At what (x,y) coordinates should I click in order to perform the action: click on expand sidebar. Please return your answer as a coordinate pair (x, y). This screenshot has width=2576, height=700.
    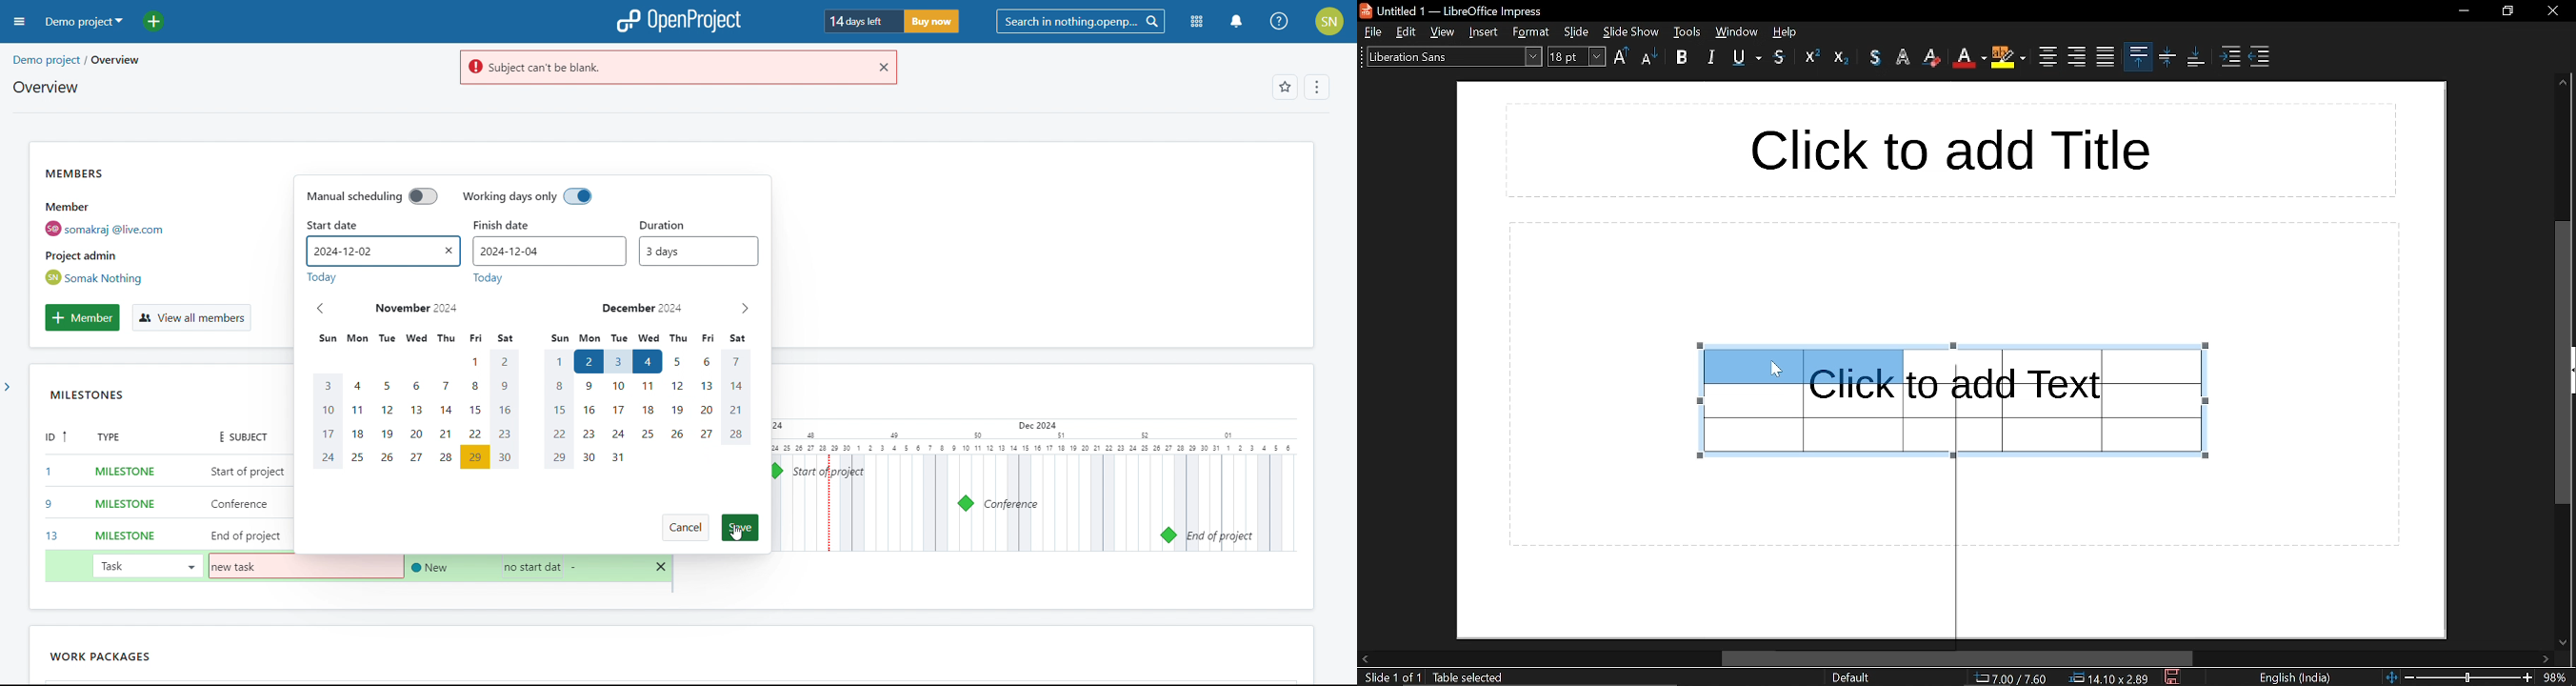
    Looking at the image, I should click on (2571, 371).